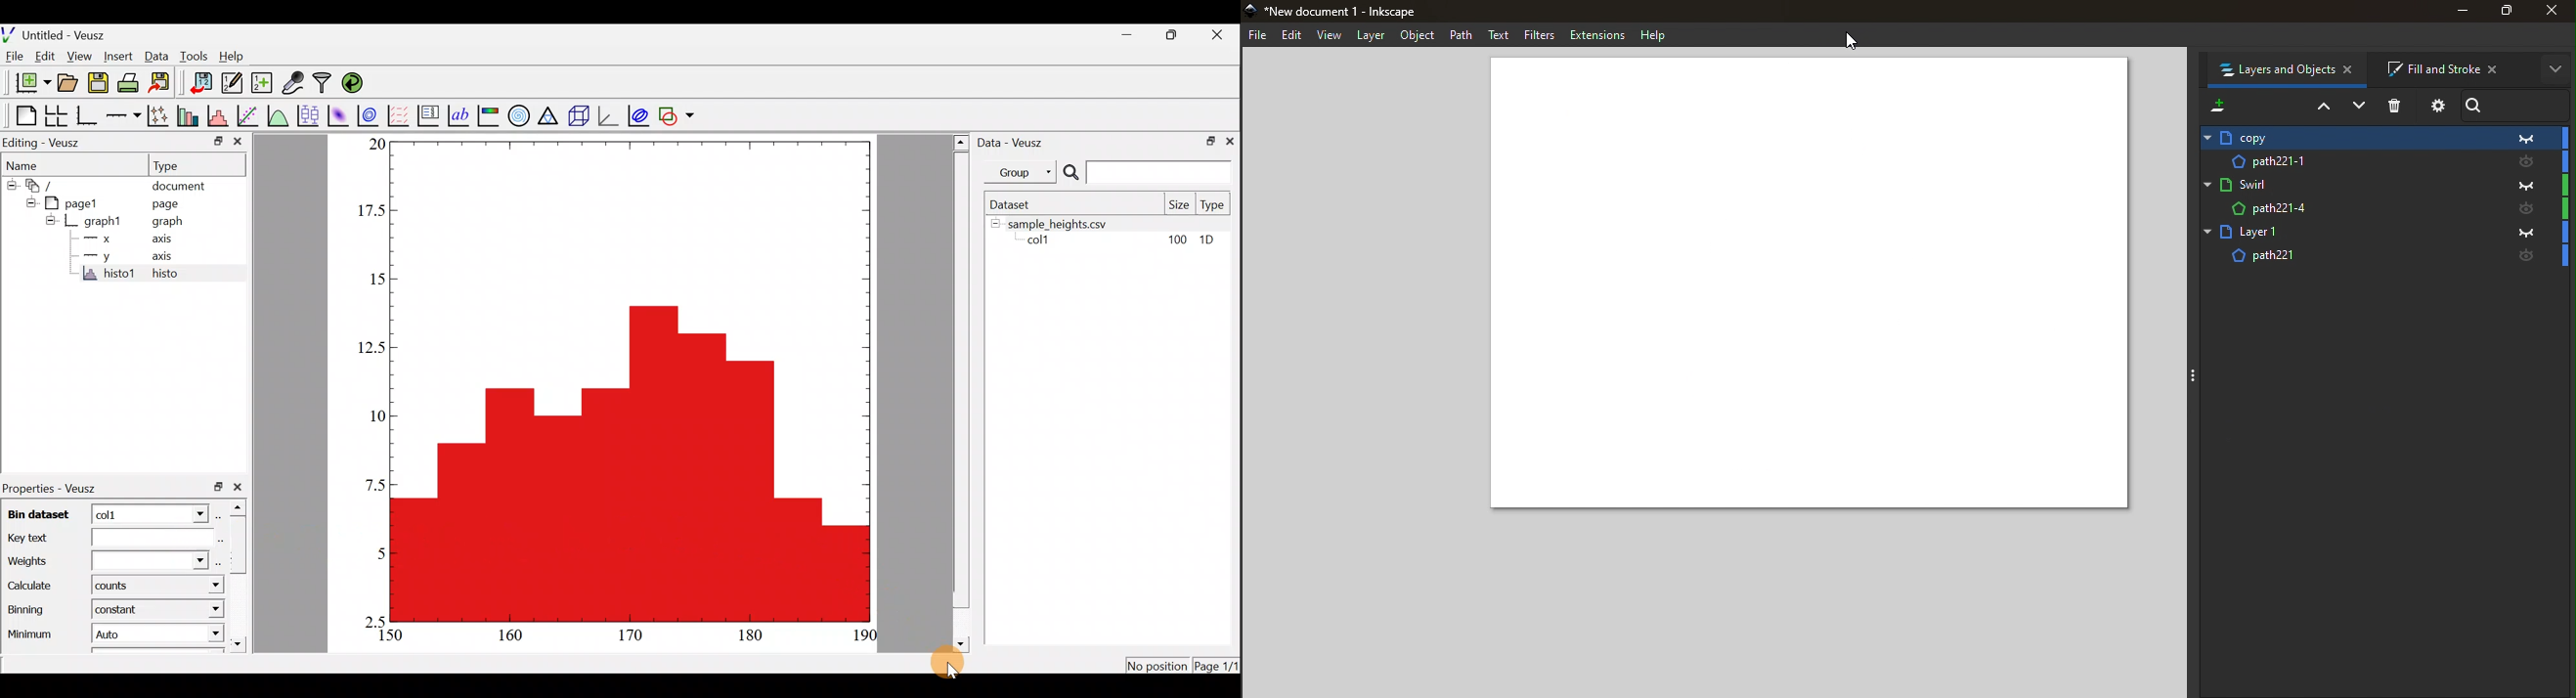  Describe the element at coordinates (460, 116) in the screenshot. I see `text label` at that location.